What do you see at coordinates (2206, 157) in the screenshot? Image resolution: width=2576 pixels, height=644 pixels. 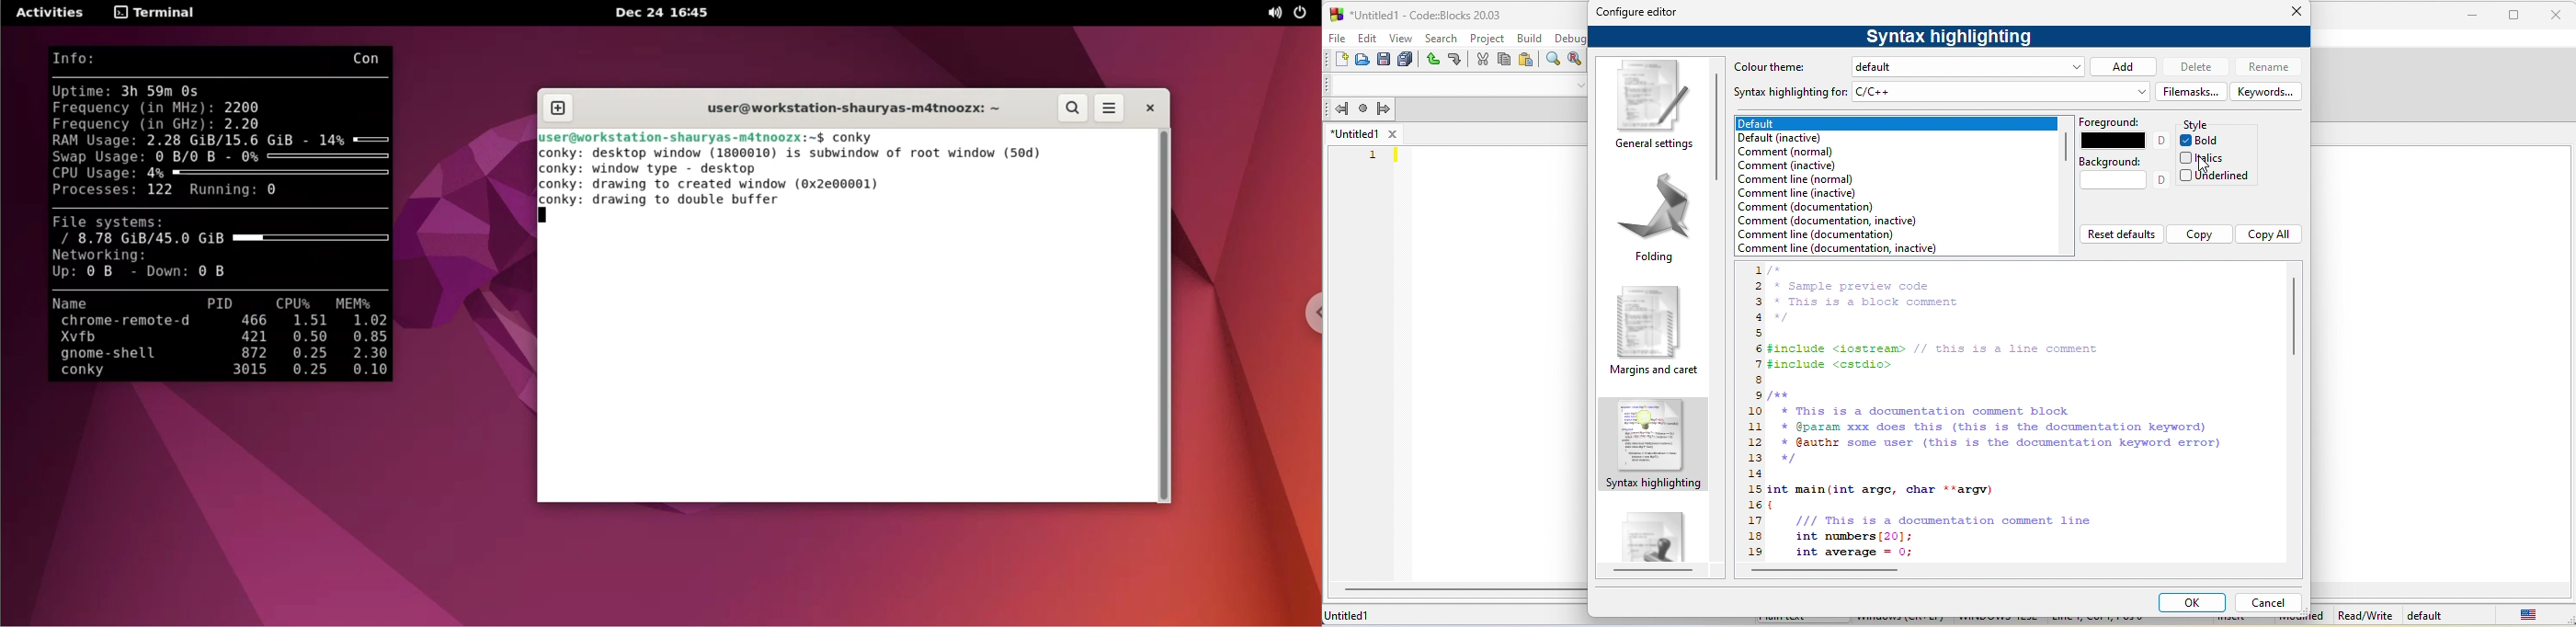 I see `italics` at bounding box center [2206, 157].